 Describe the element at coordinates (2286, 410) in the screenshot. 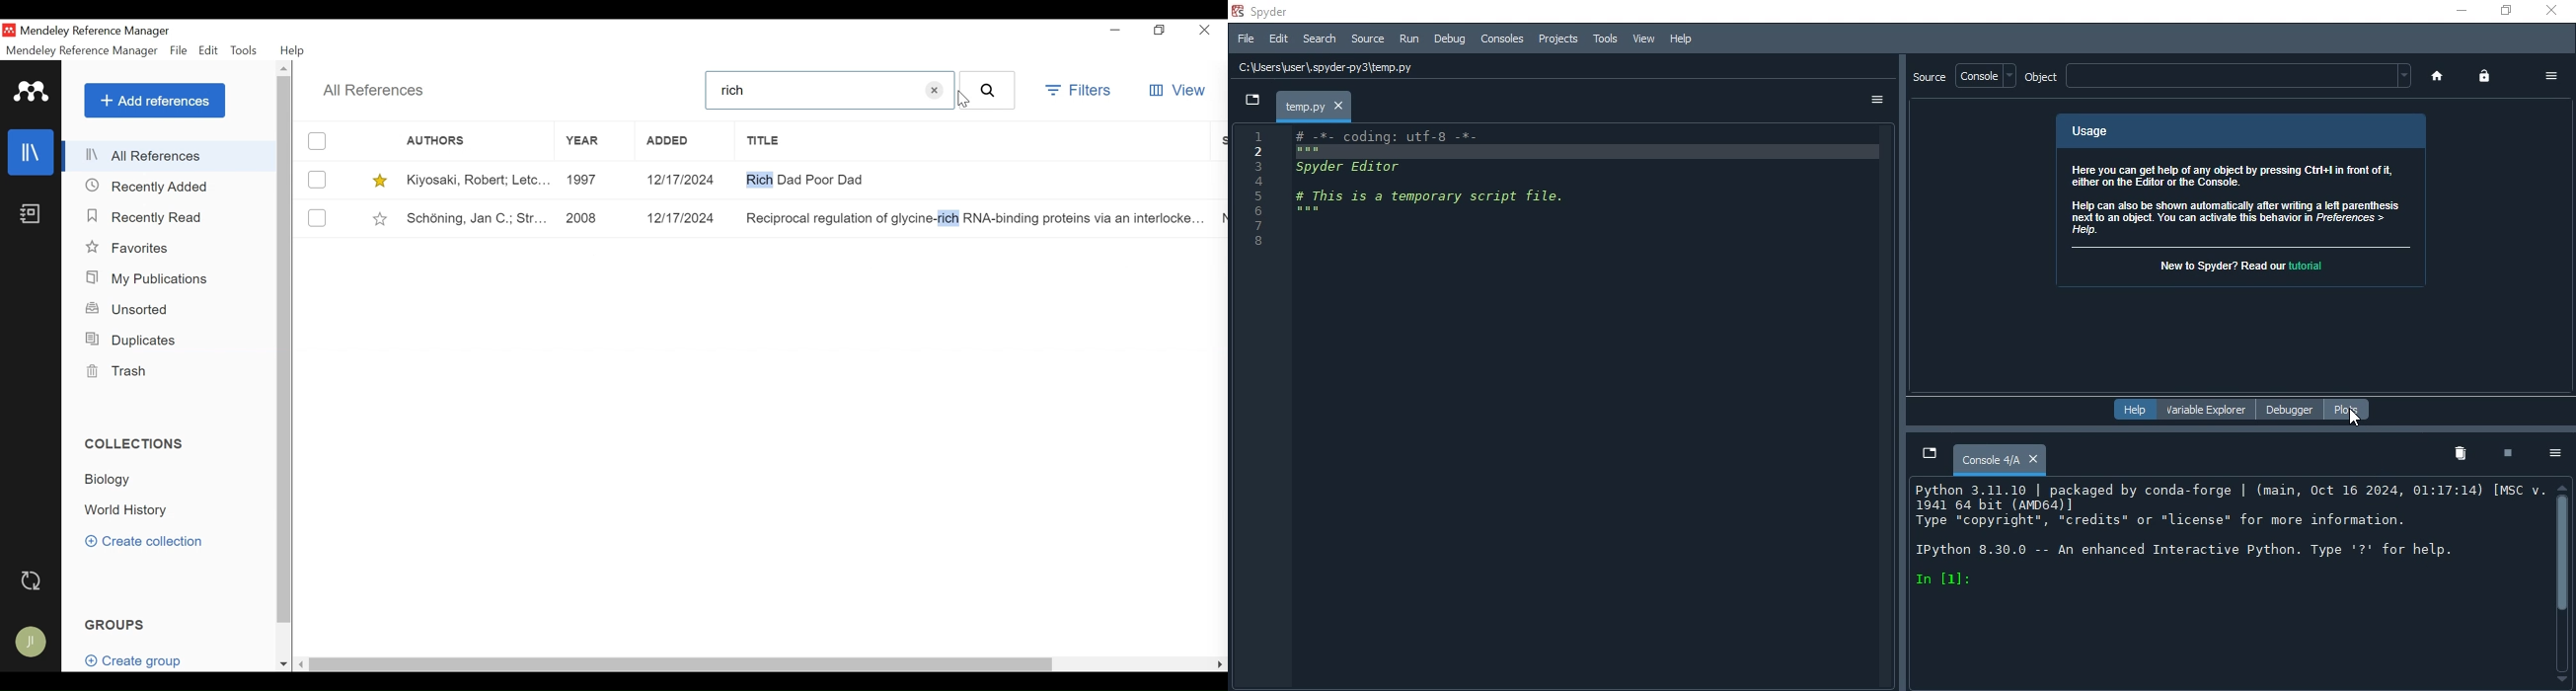

I see `debugger` at that location.